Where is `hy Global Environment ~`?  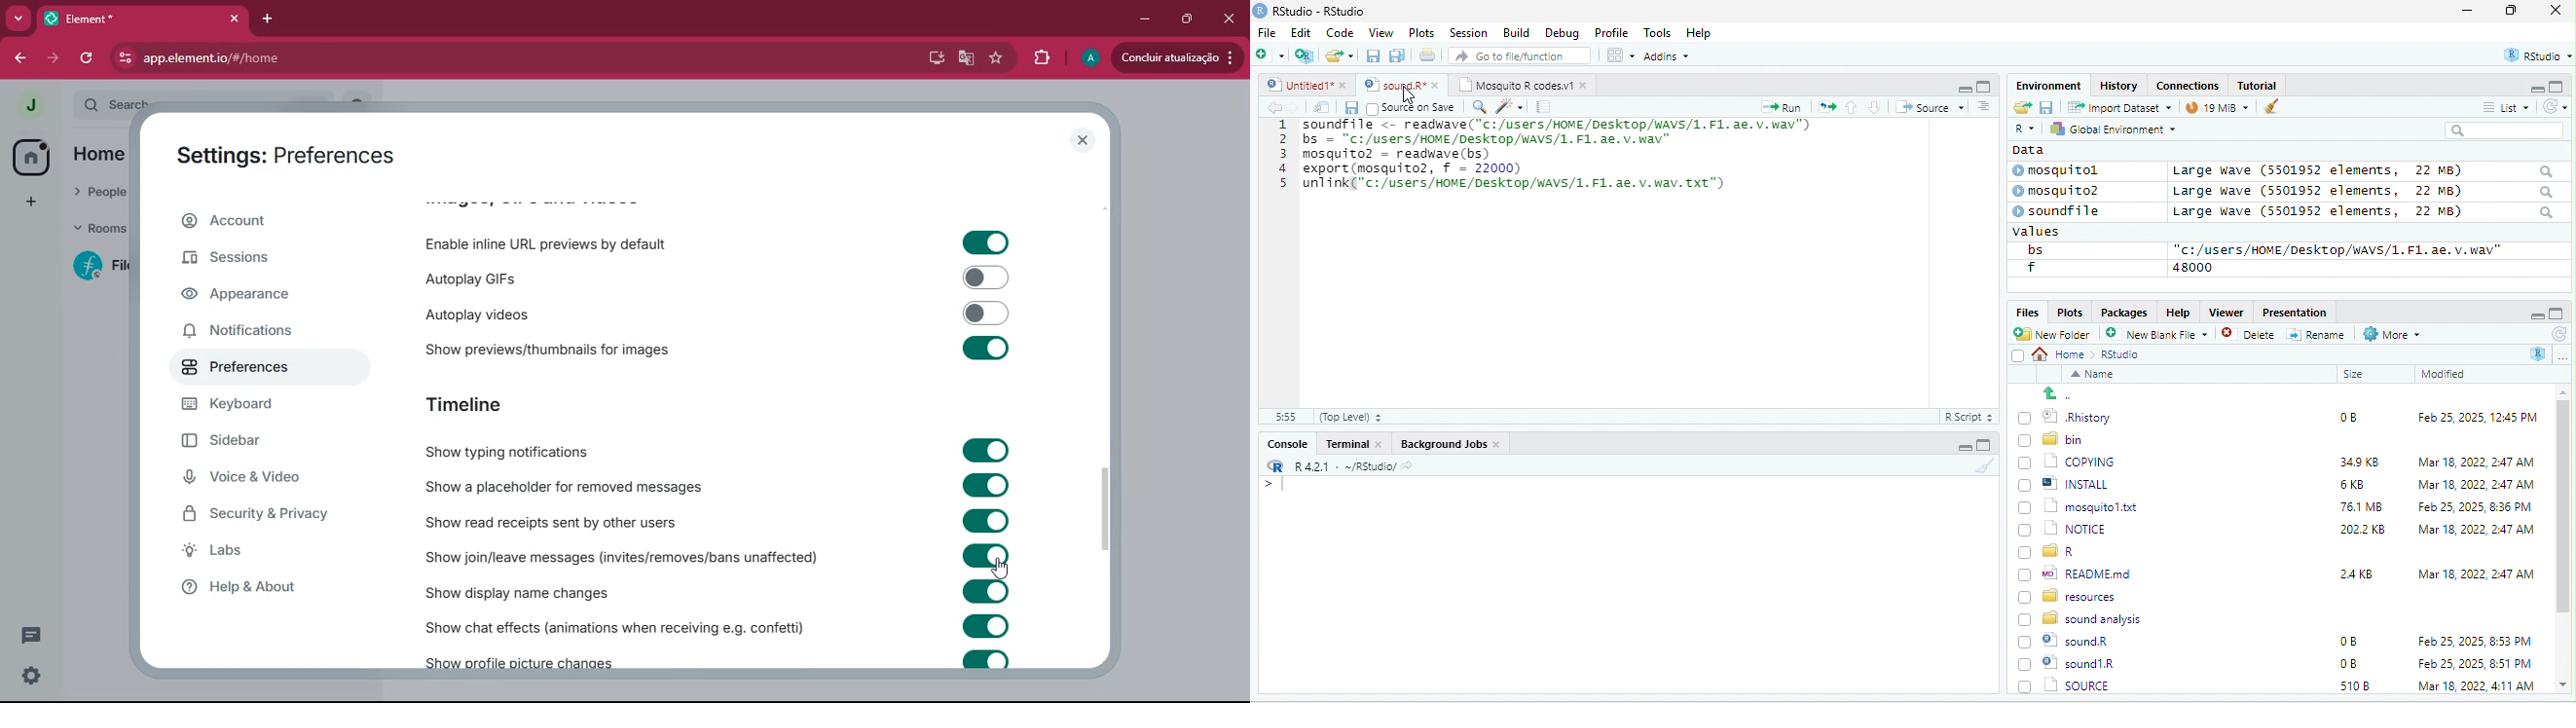
hy Global Environment ~ is located at coordinates (2108, 129).